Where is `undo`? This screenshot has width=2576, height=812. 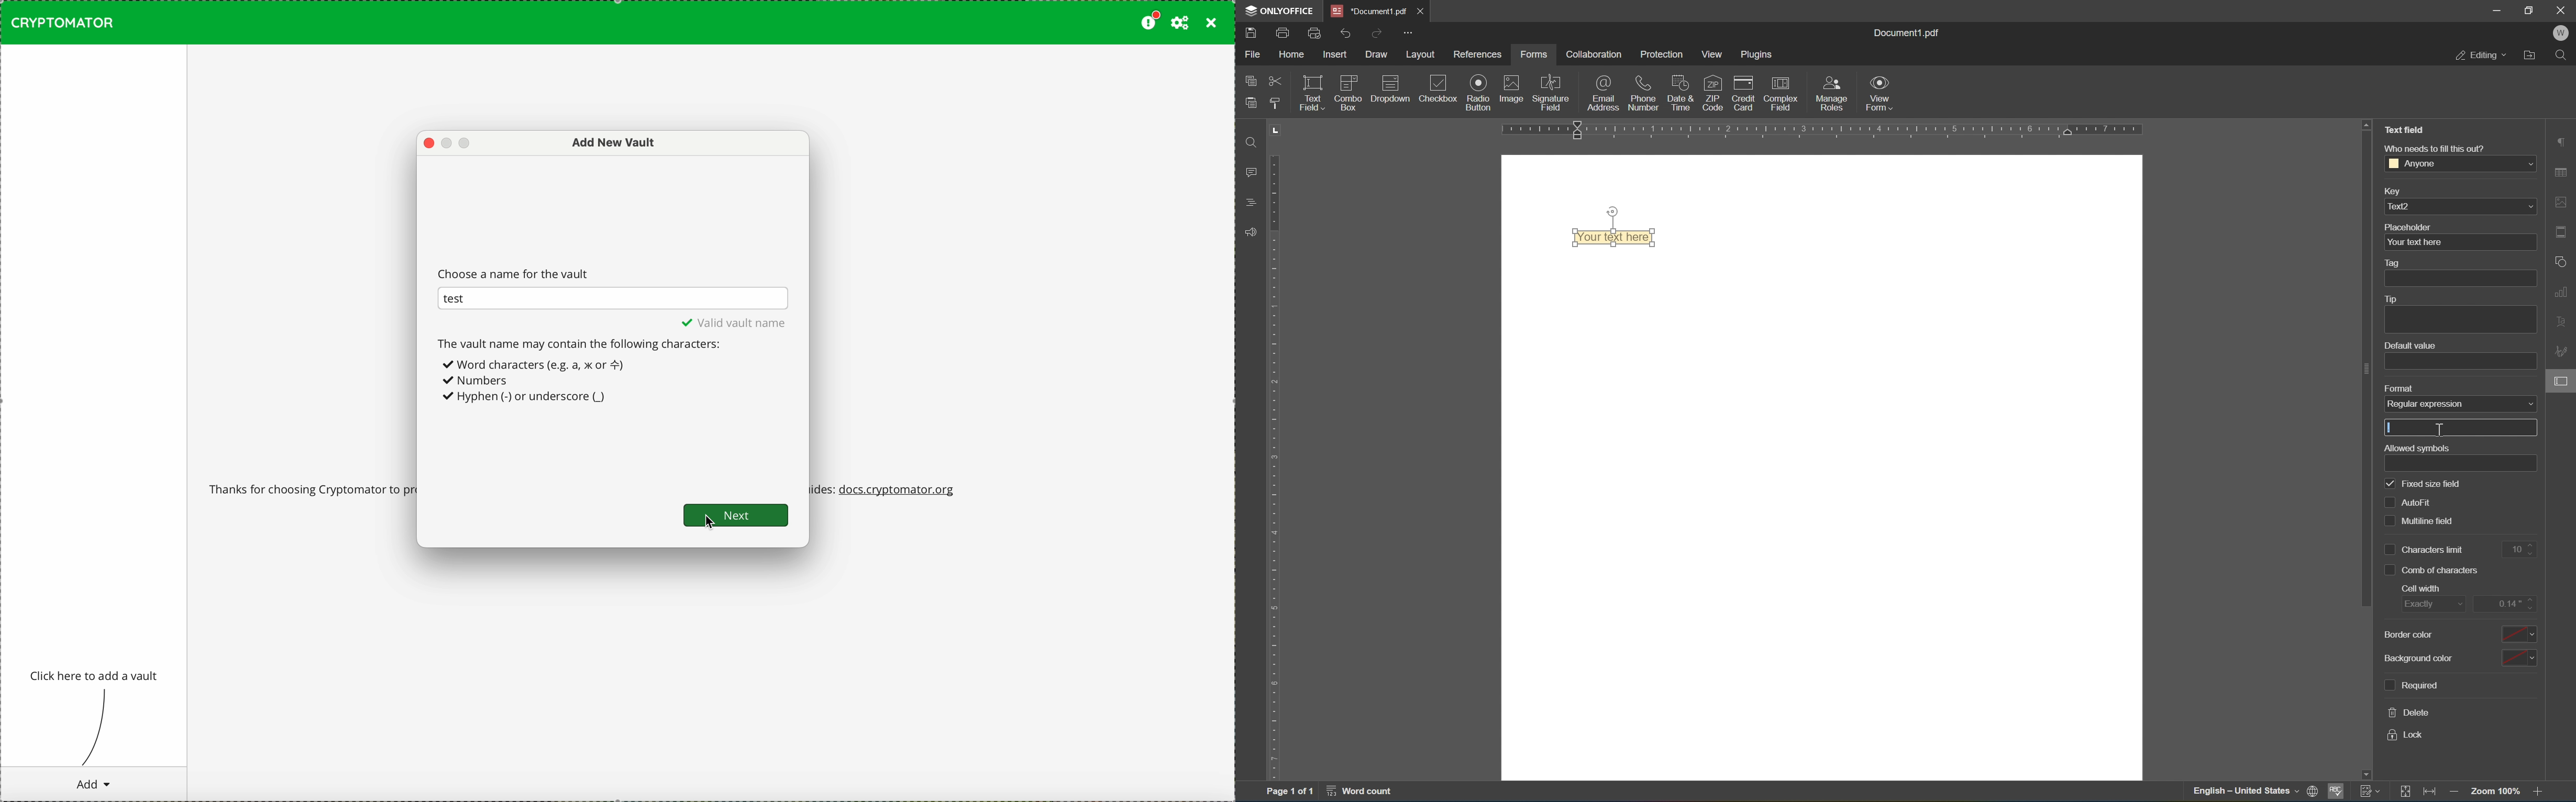
undo is located at coordinates (1346, 33).